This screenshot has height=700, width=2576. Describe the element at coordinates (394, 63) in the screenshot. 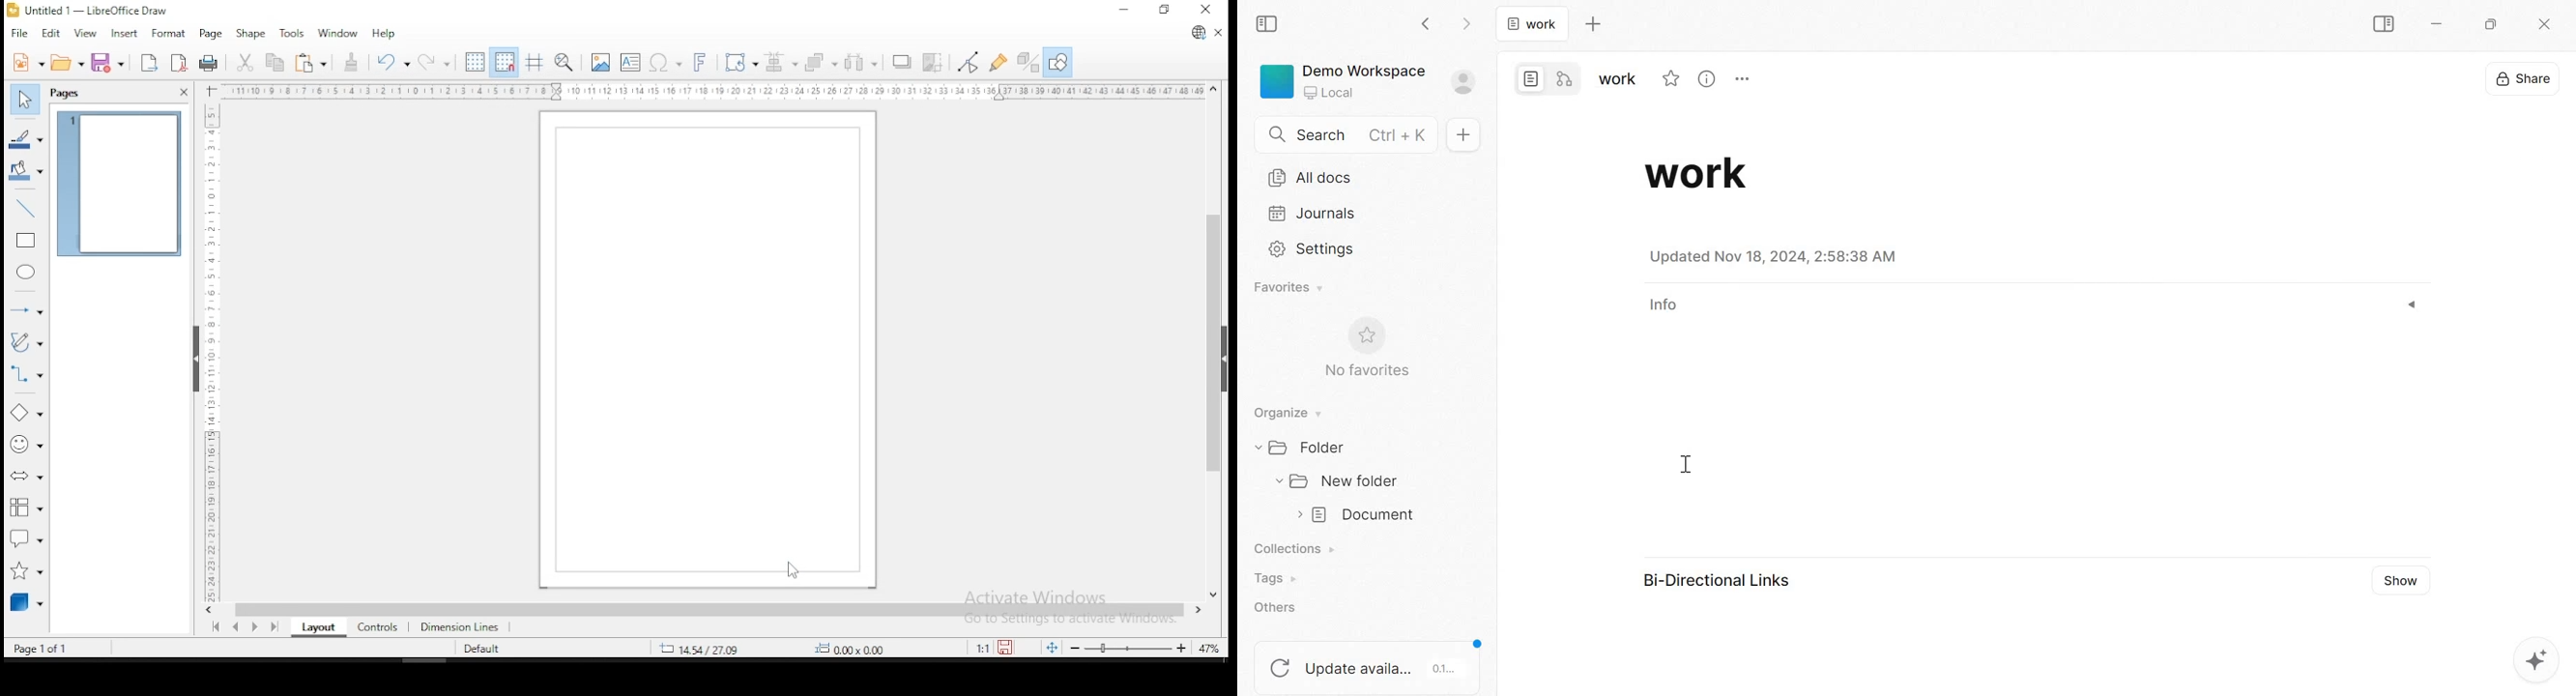

I see `undo` at that location.